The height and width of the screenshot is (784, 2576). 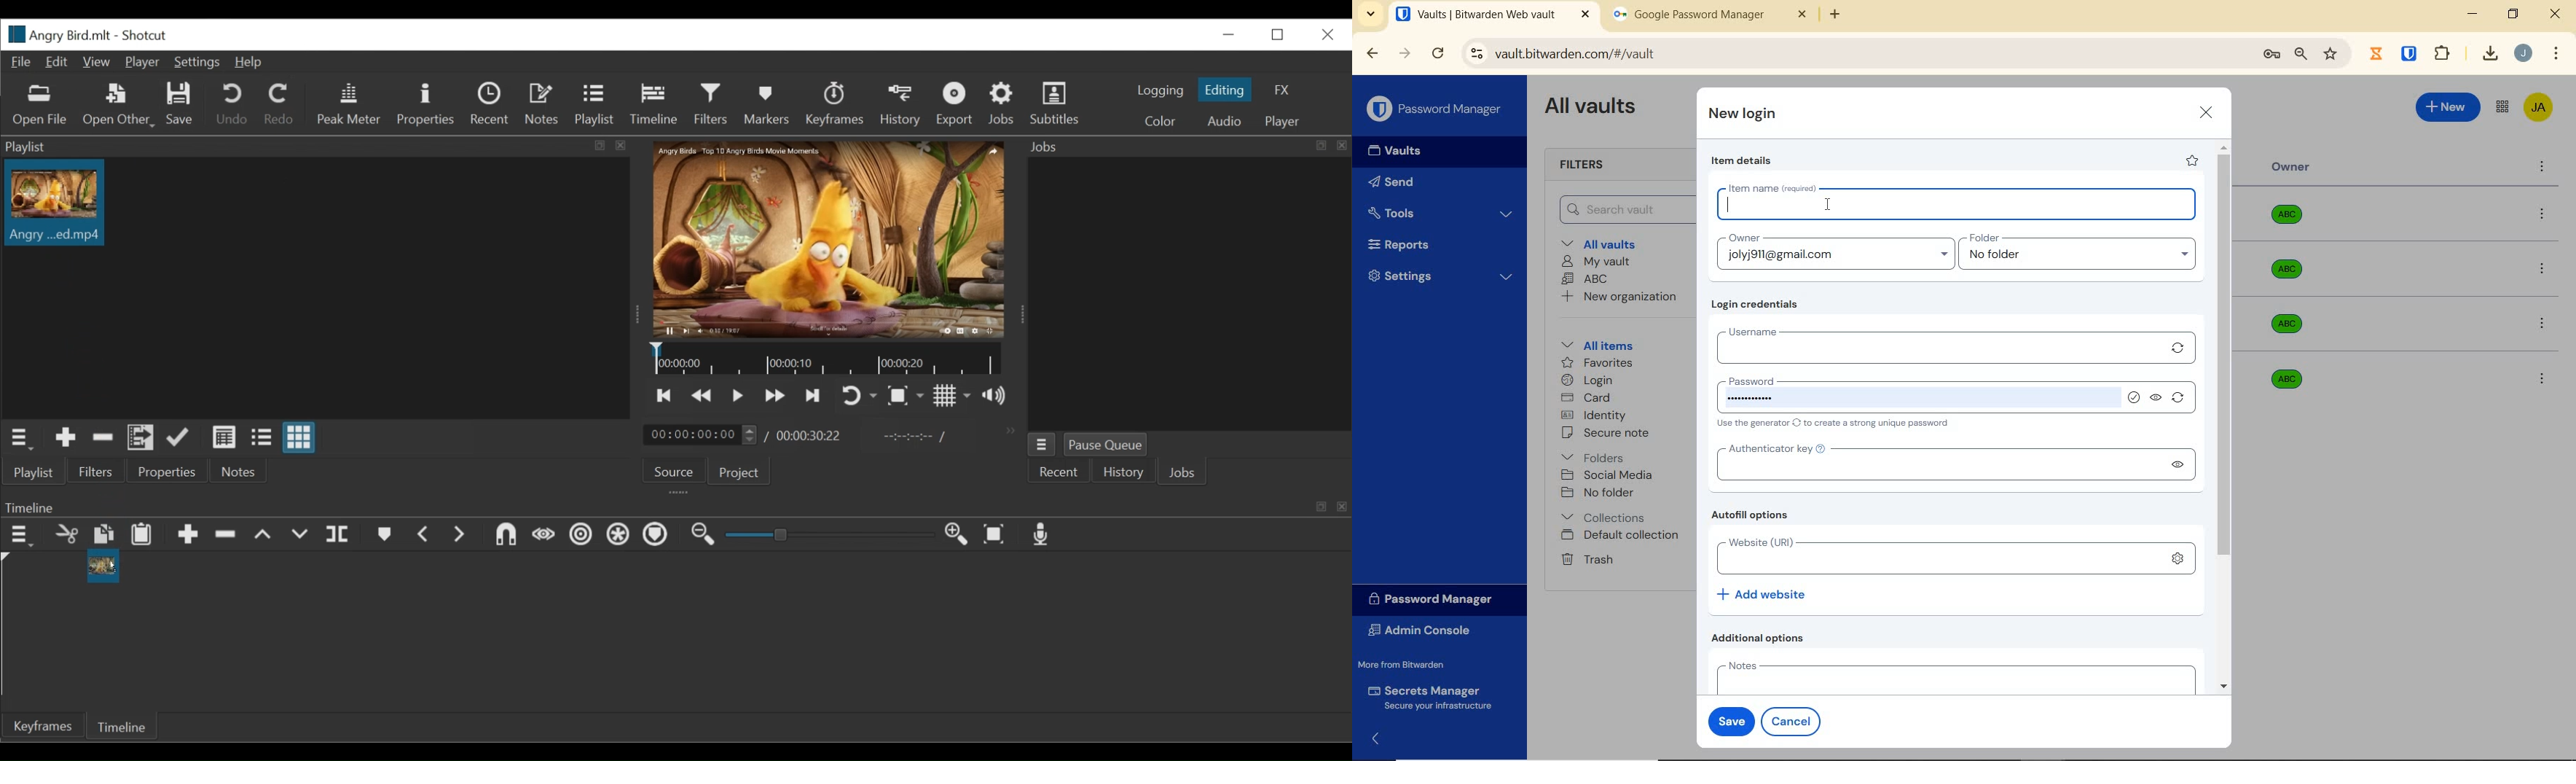 What do you see at coordinates (104, 567) in the screenshot?
I see `Clip` at bounding box center [104, 567].